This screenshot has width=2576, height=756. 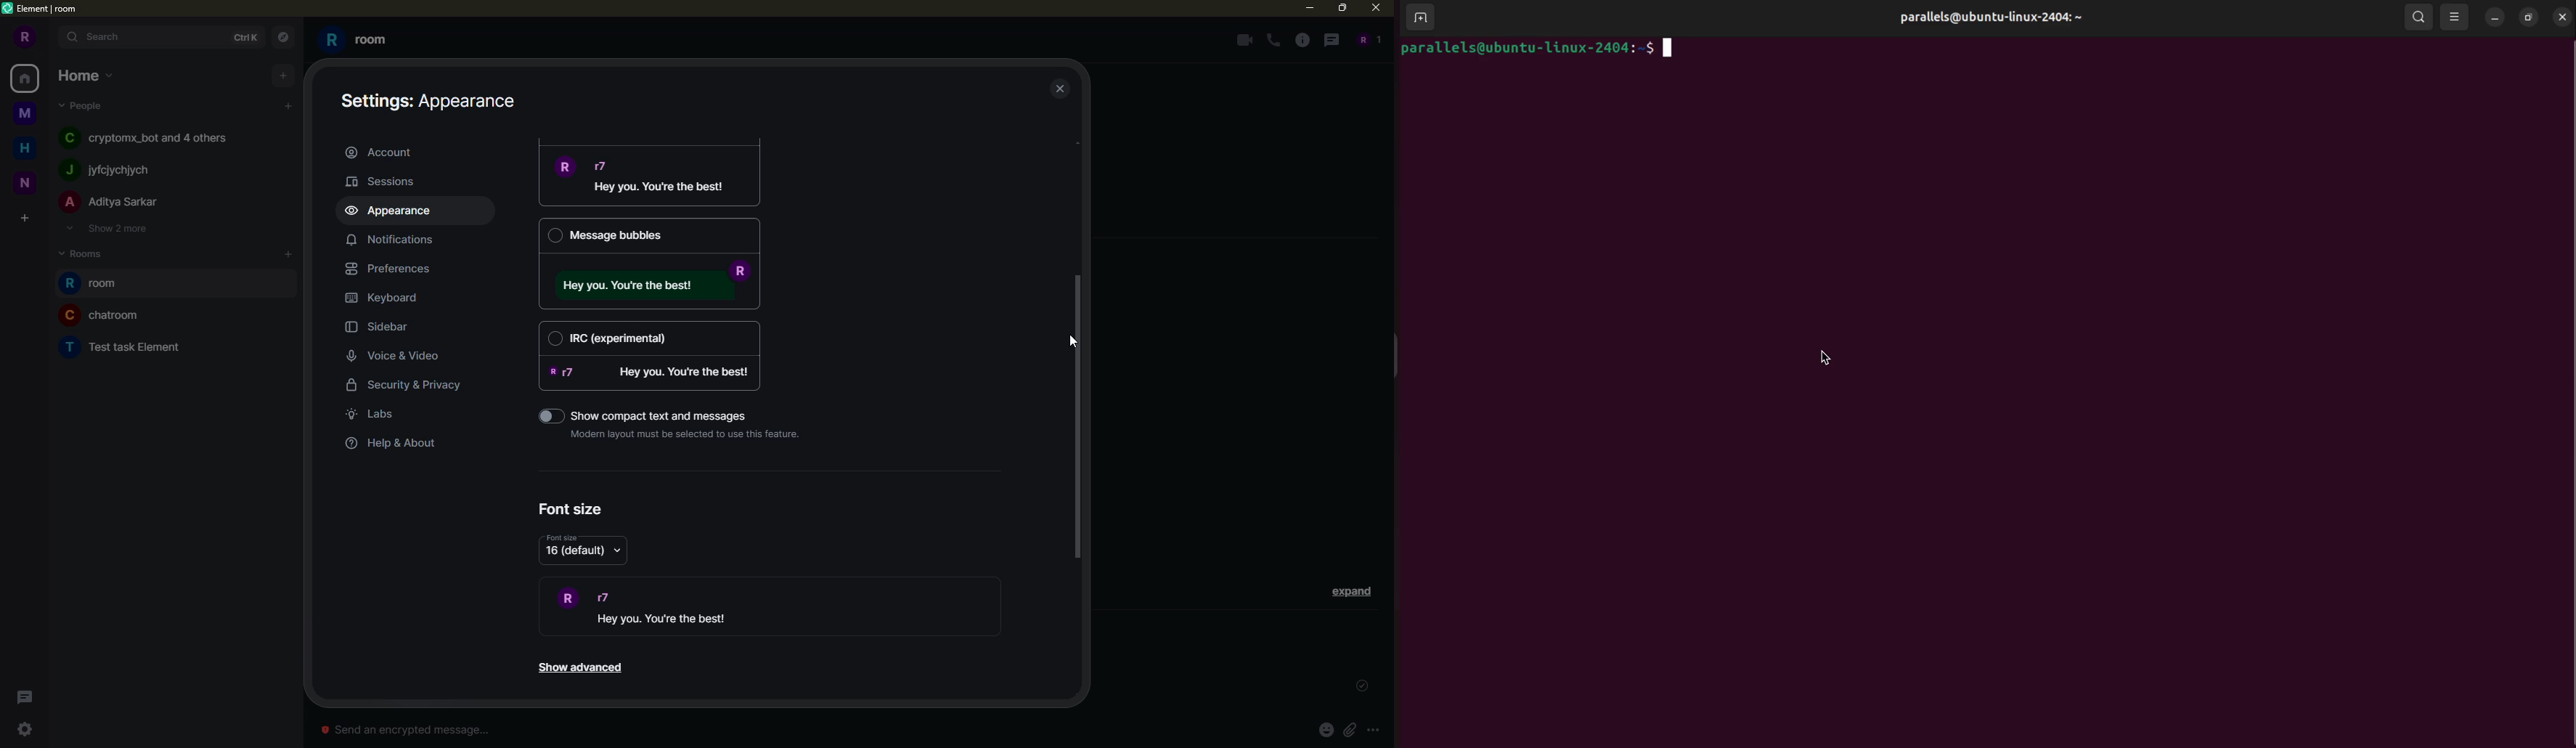 What do you see at coordinates (111, 170) in the screenshot?
I see `people` at bounding box center [111, 170].